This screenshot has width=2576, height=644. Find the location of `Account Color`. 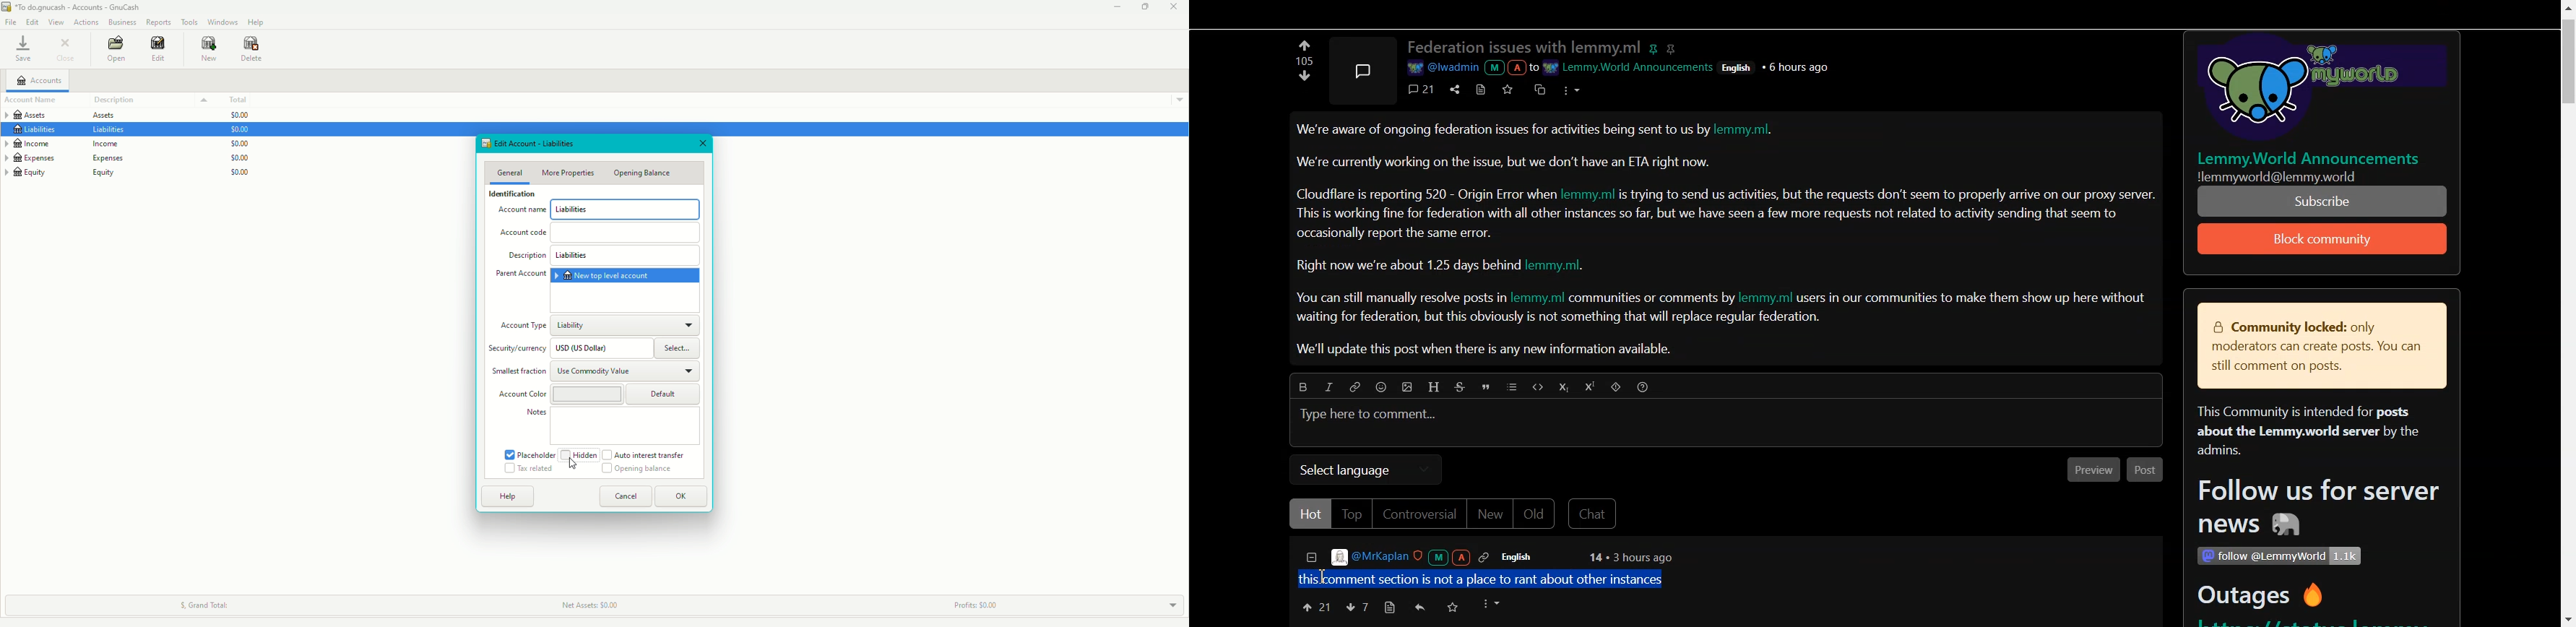

Account Color is located at coordinates (519, 393).